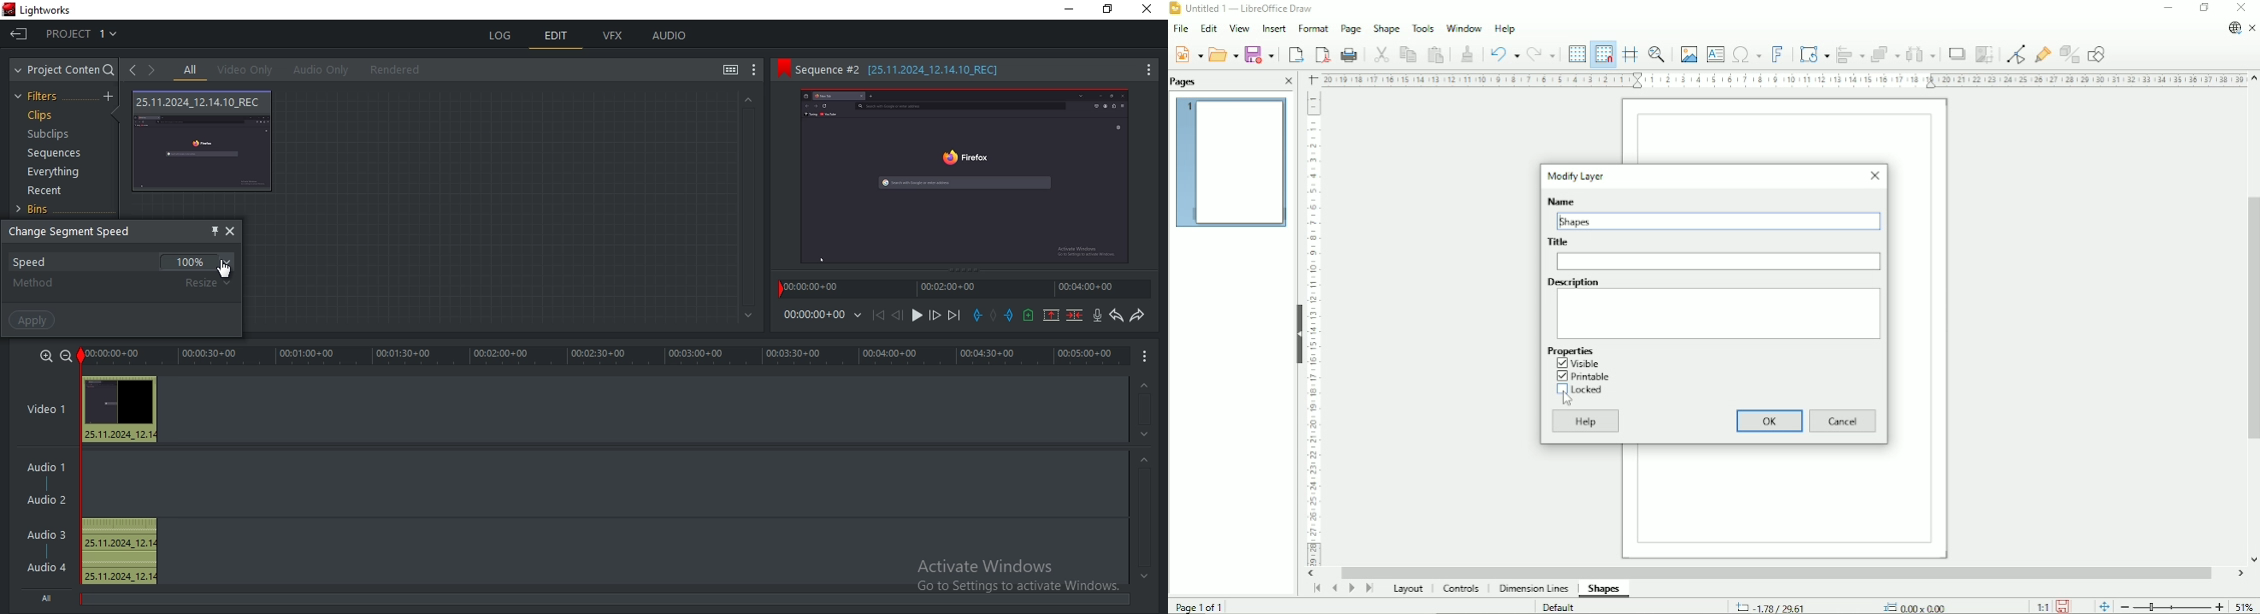  I want to click on Horizontal scrollbar, so click(1781, 571).